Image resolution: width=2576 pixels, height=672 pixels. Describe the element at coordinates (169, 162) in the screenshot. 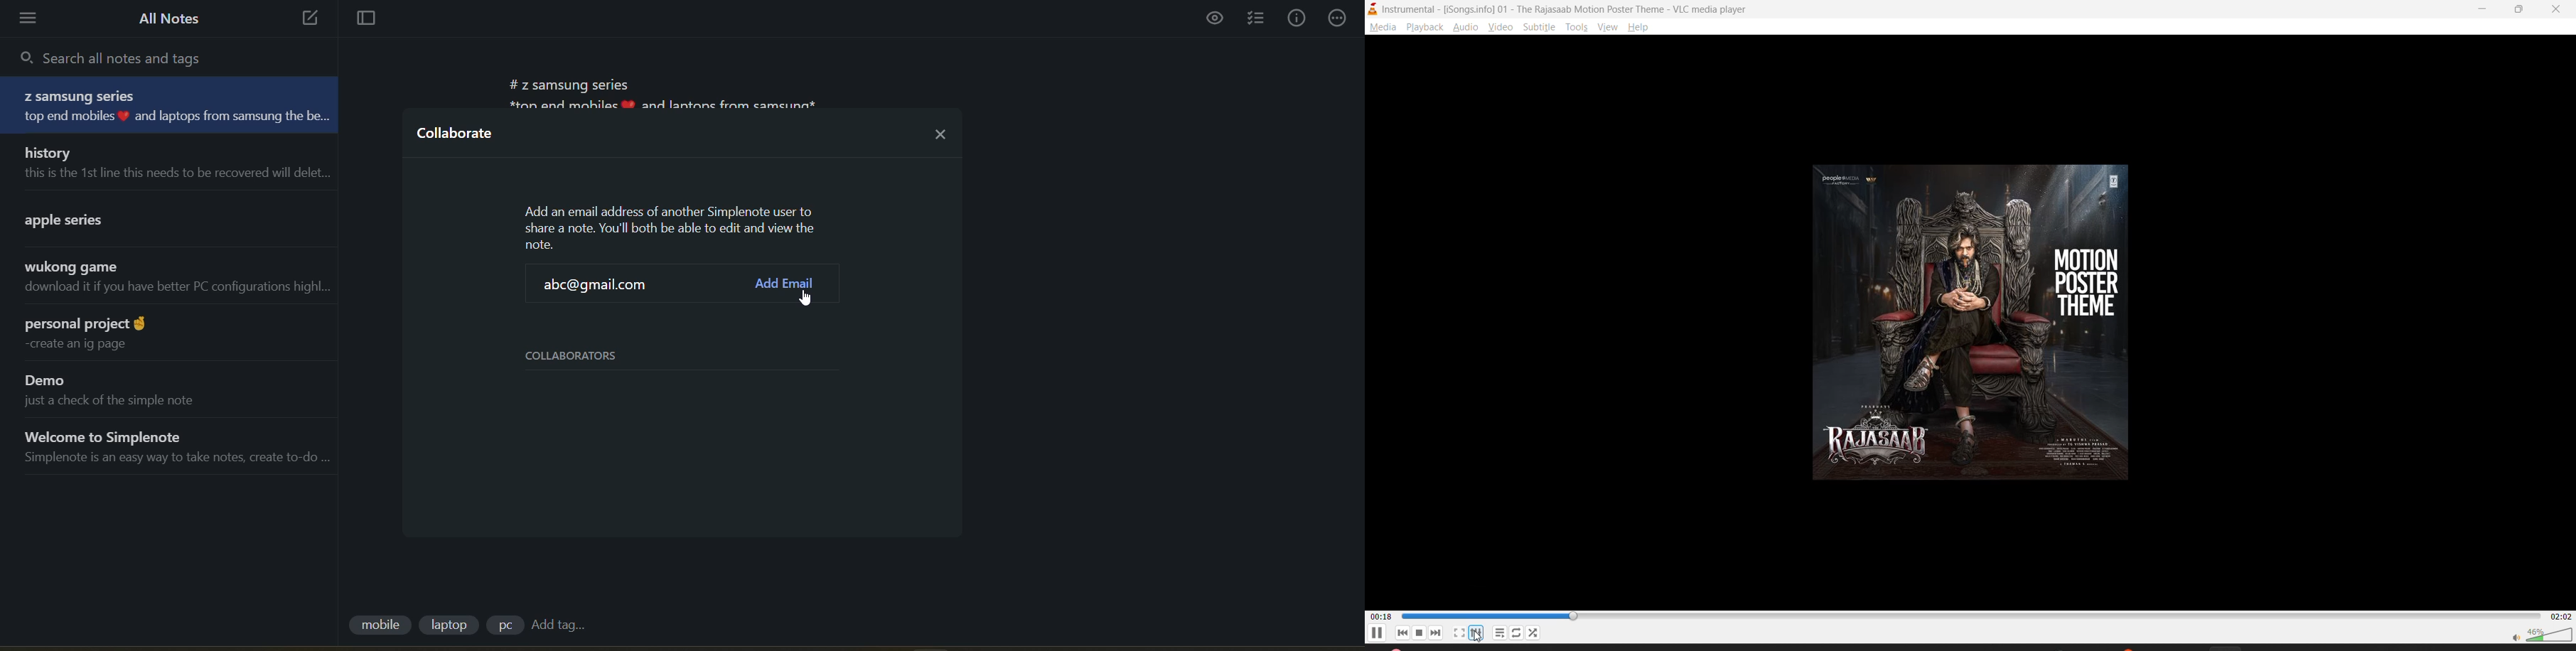

I see `note title and preview` at that location.